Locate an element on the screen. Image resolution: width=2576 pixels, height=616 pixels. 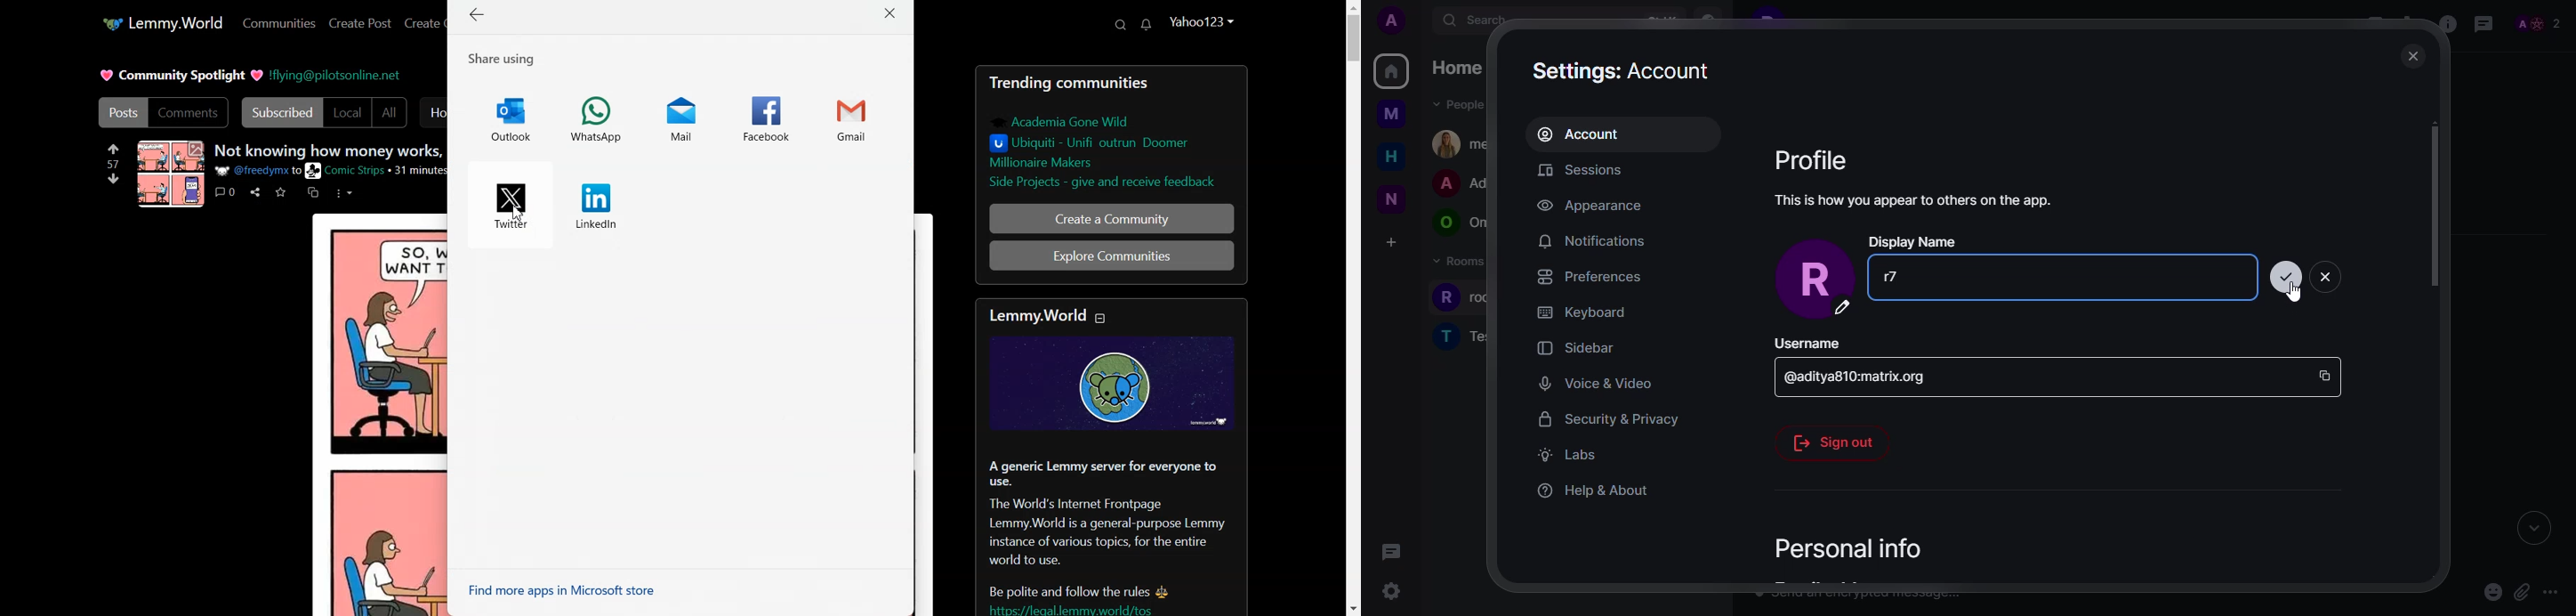
rooms is located at coordinates (1461, 300).